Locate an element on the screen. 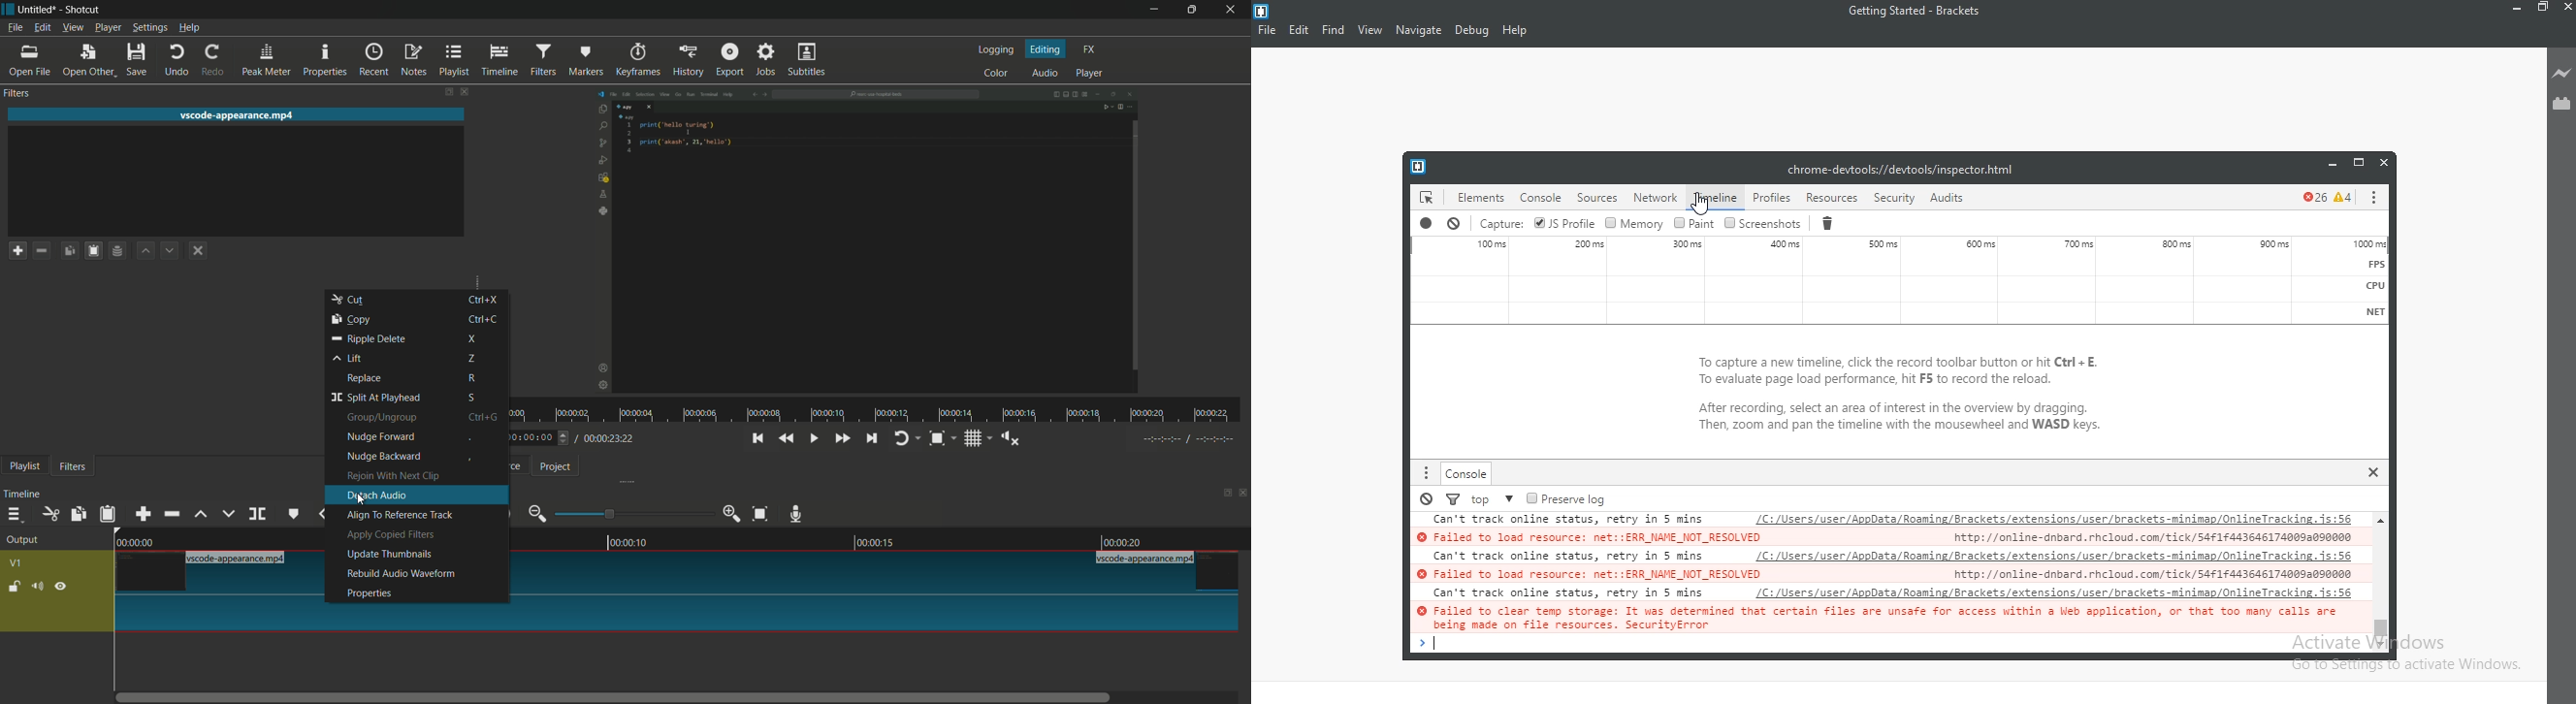 The height and width of the screenshot is (728, 2576). zoom timeline to fit is located at coordinates (760, 515).